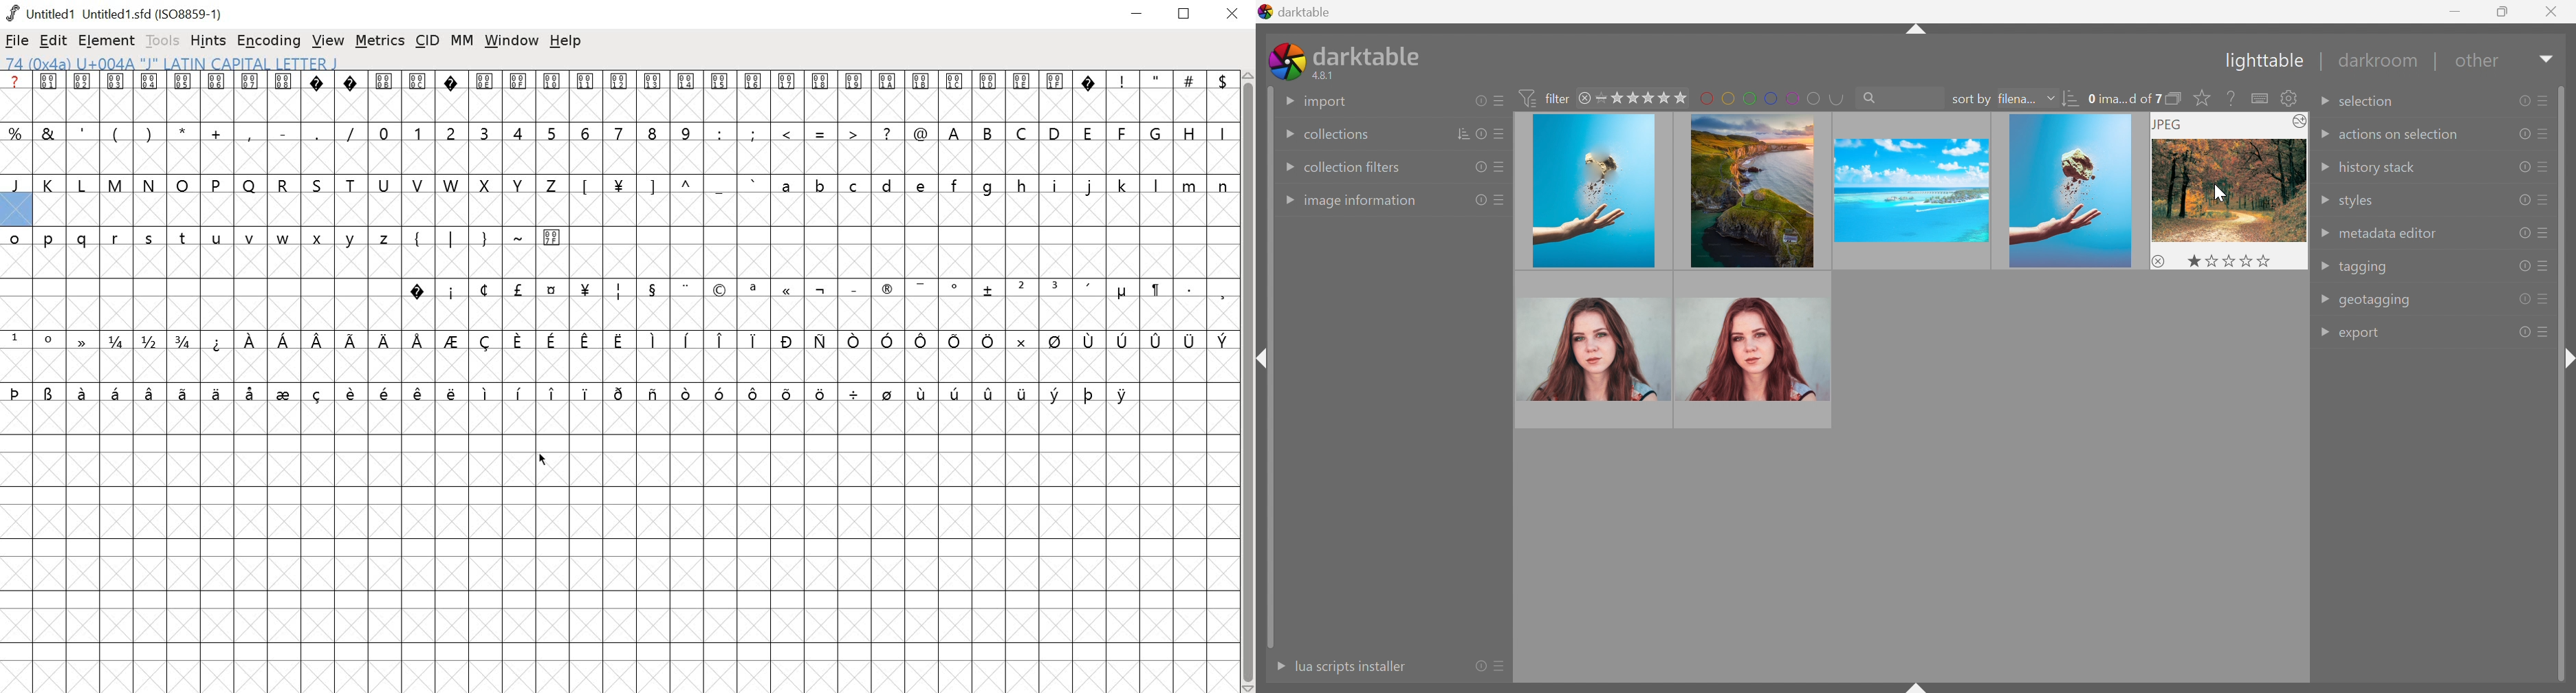 Image resolution: width=2576 pixels, height=700 pixels. Describe the element at coordinates (1287, 201) in the screenshot. I see `Drop Down` at that location.